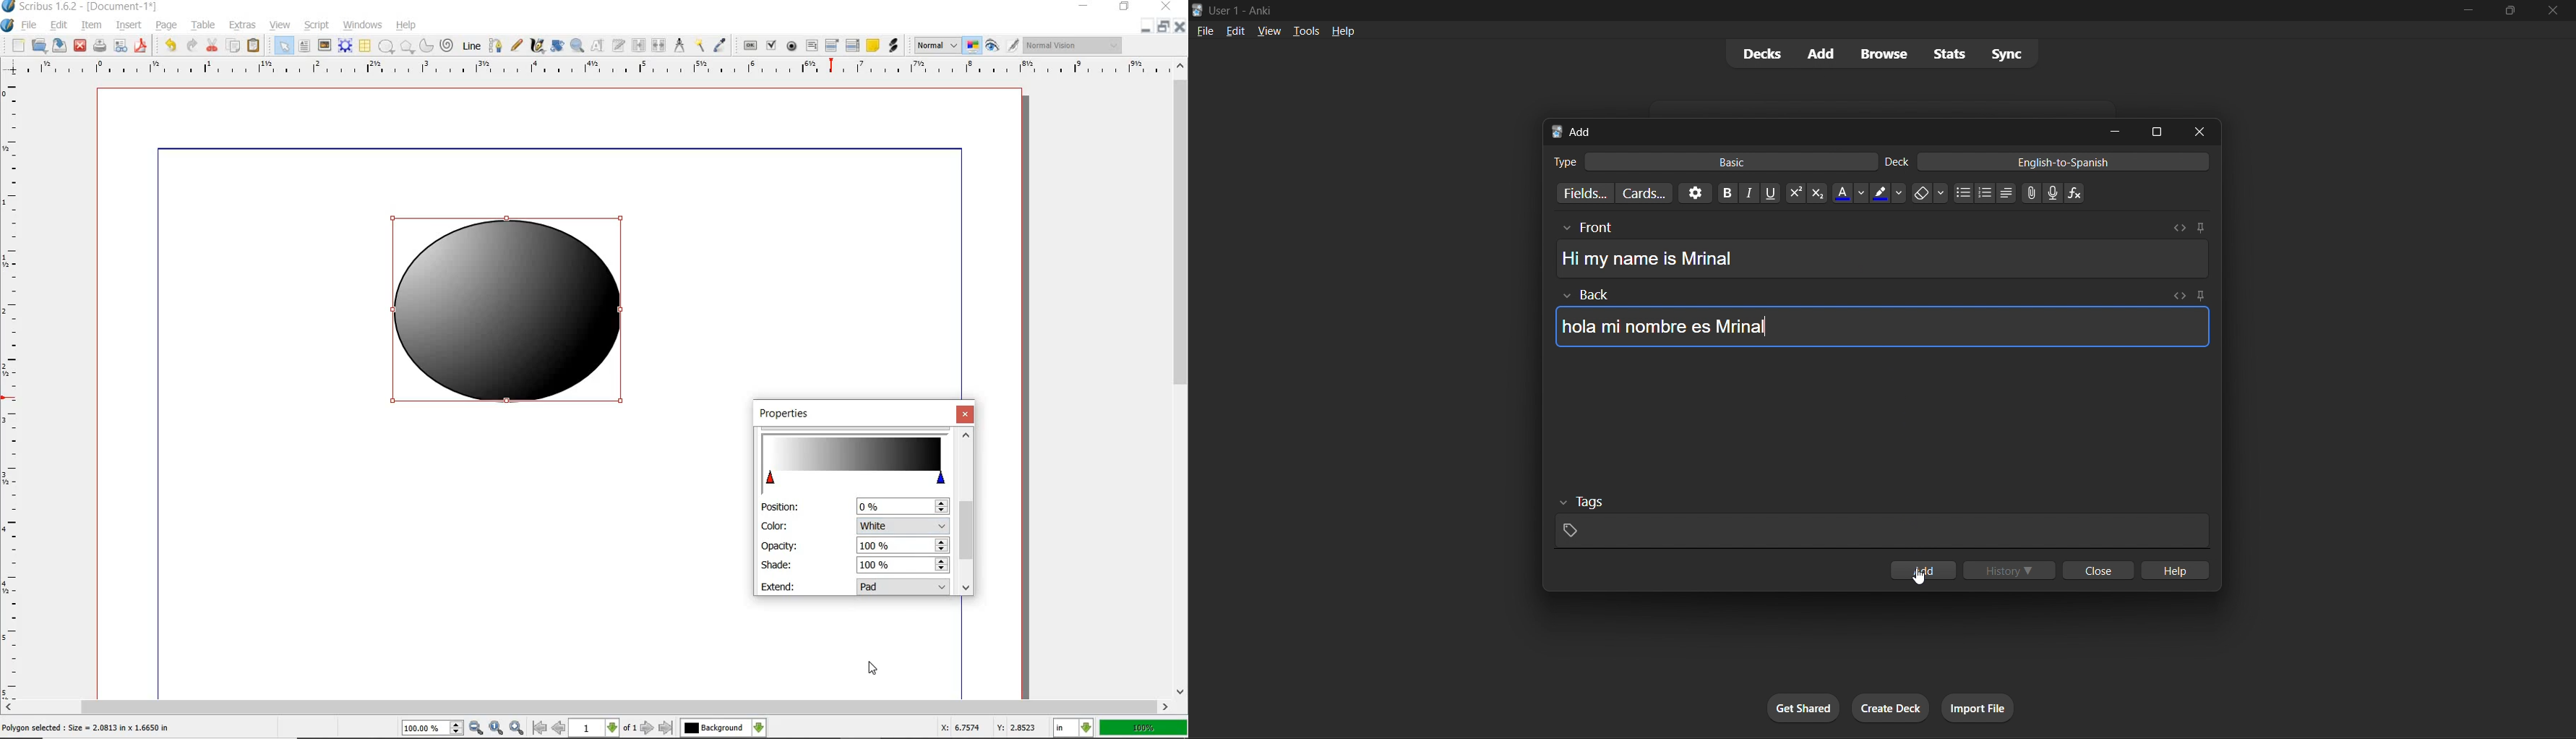 This screenshot has height=756, width=2576. I want to click on ROTATE ITEM, so click(556, 45).